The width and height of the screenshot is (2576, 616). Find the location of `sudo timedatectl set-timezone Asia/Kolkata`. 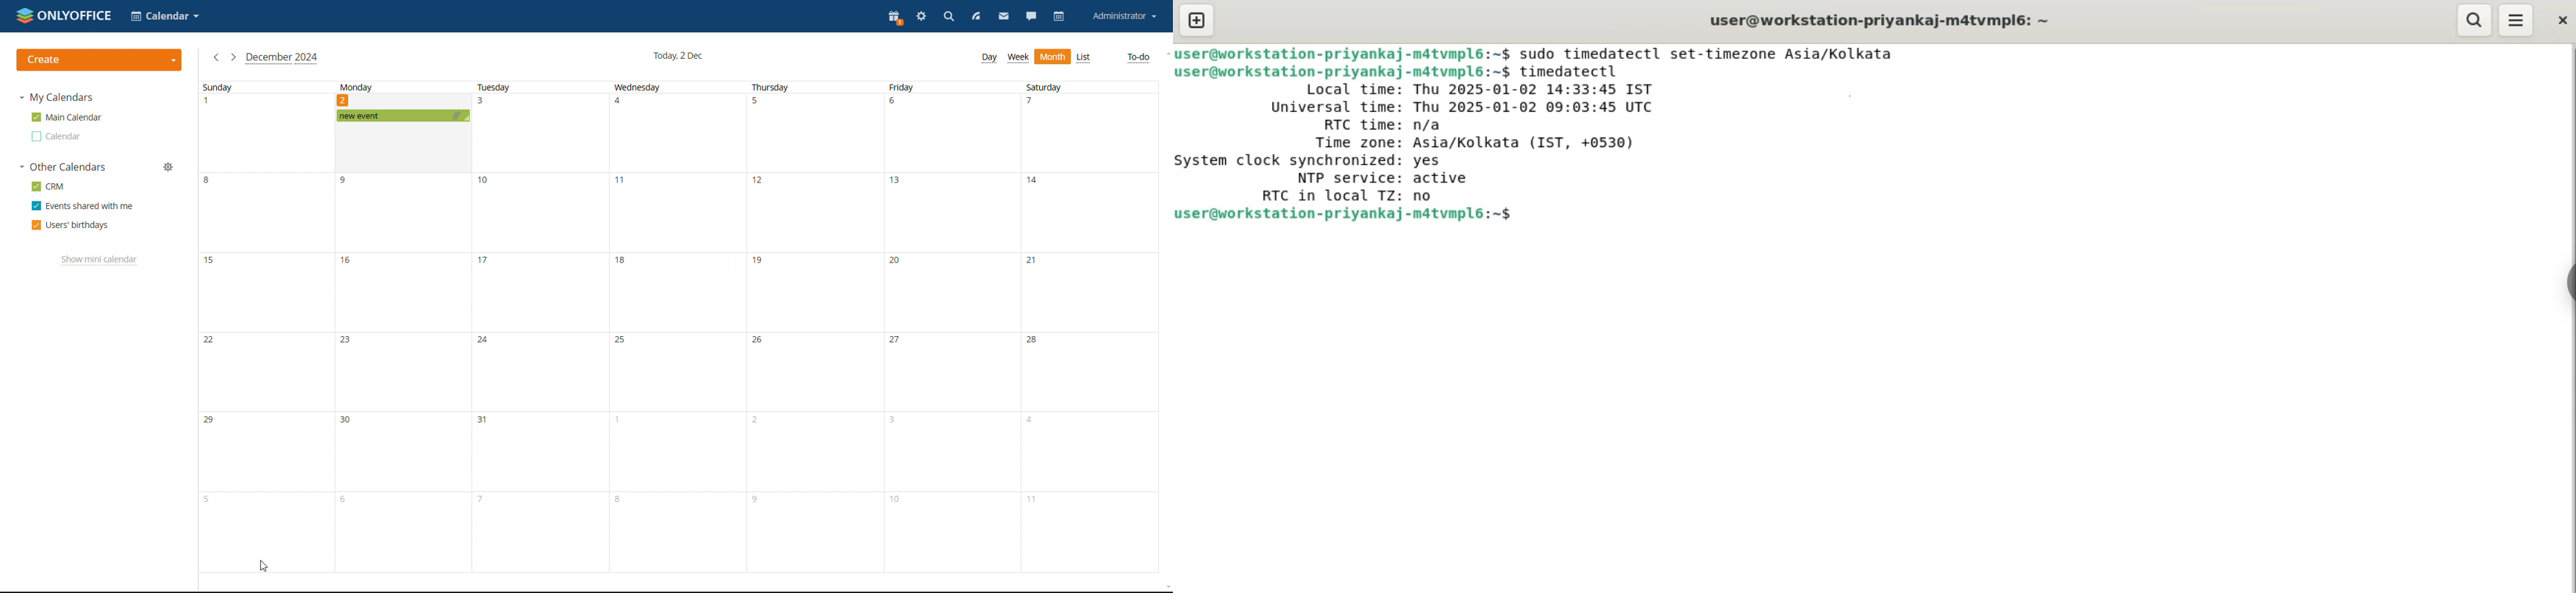

sudo timedatectl set-timezone Asia/Kolkata is located at coordinates (1708, 54).